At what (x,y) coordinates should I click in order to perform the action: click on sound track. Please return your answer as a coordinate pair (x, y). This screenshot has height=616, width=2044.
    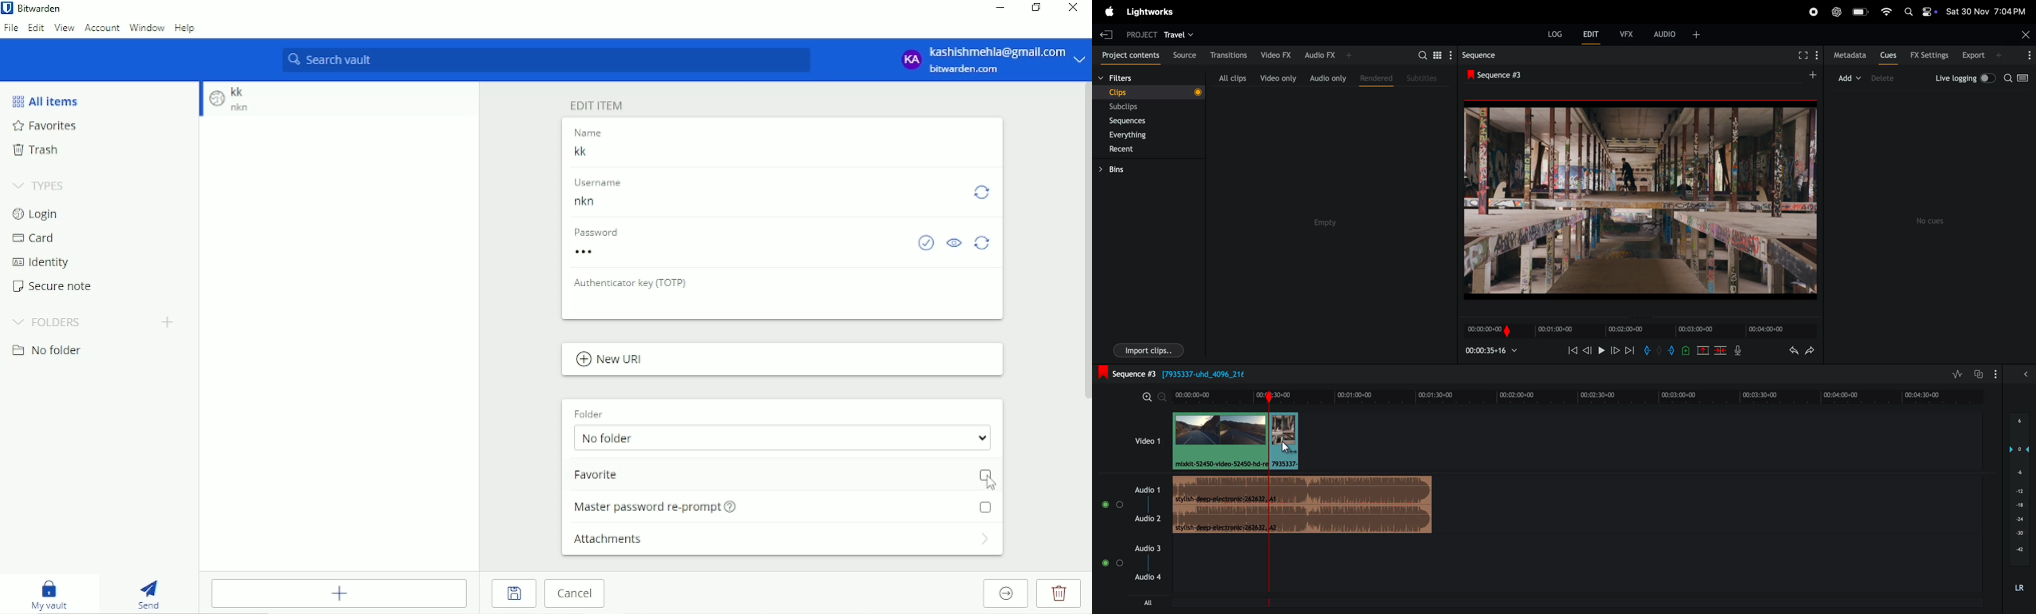
    Looking at the image, I should click on (1303, 505).